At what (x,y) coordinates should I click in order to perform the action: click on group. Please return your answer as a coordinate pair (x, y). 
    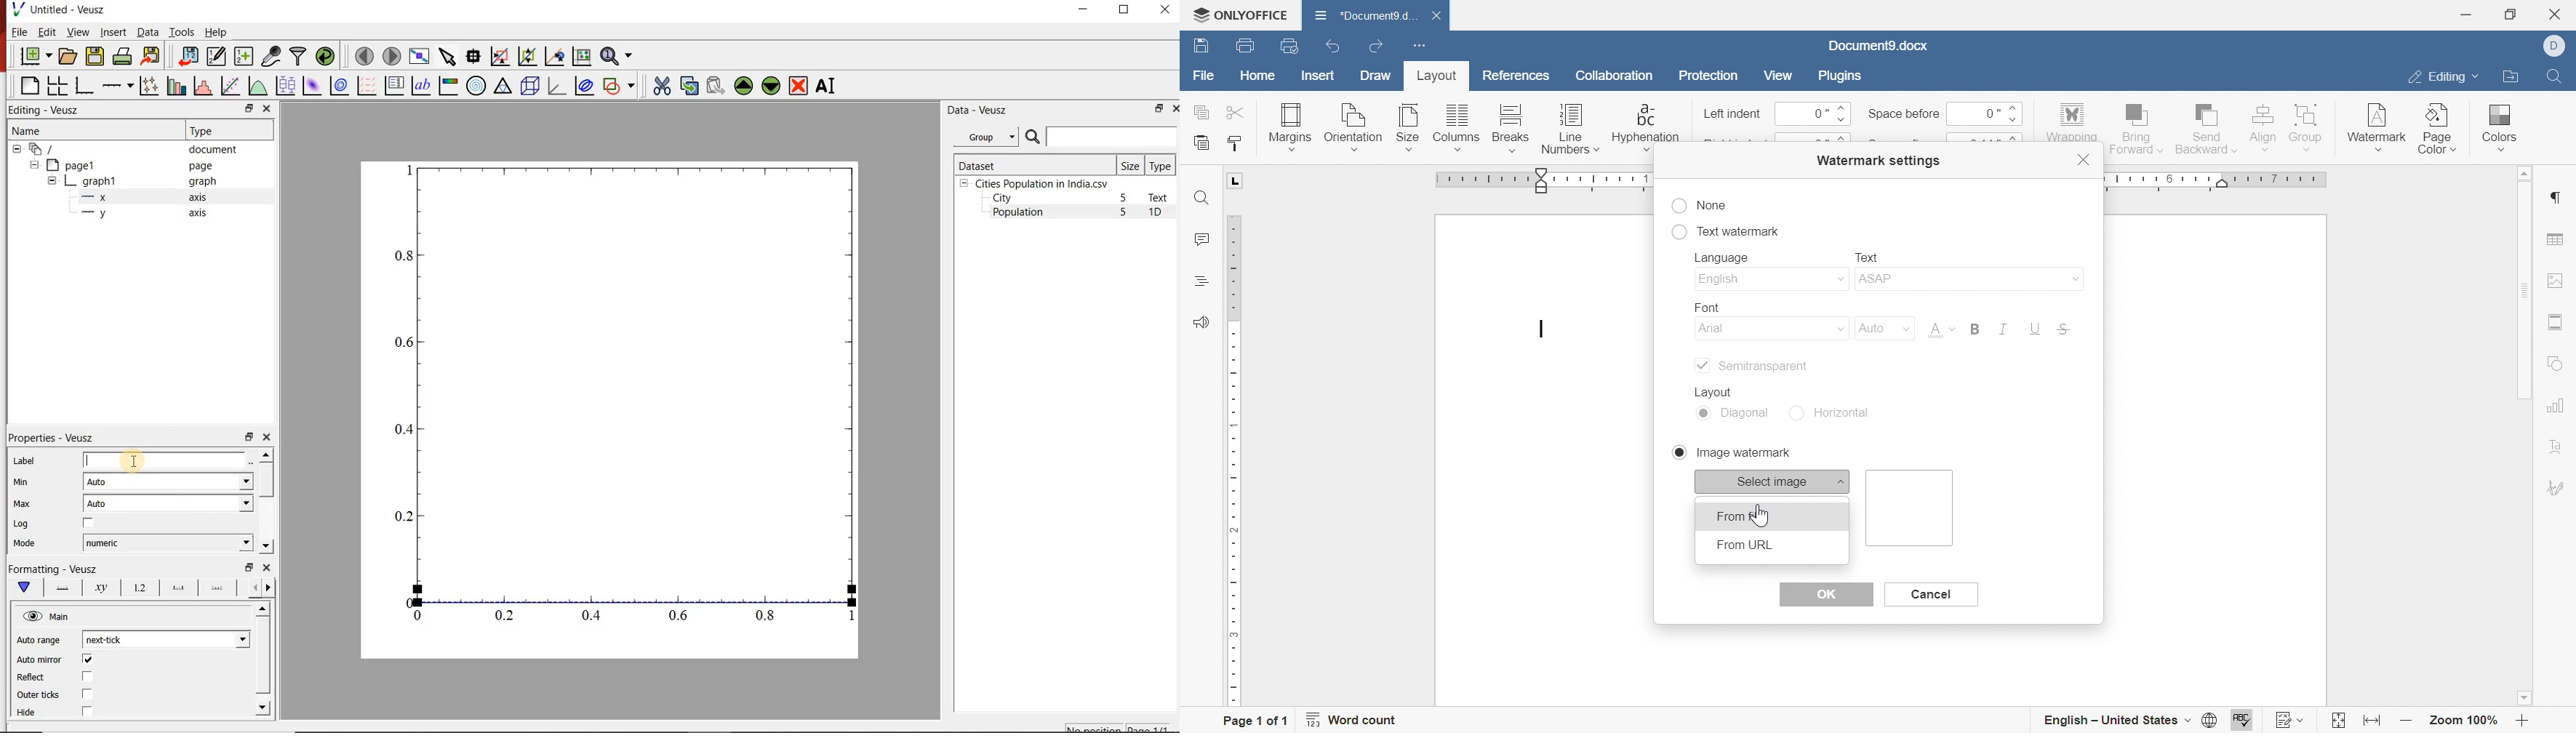
    Looking at the image, I should click on (2308, 126).